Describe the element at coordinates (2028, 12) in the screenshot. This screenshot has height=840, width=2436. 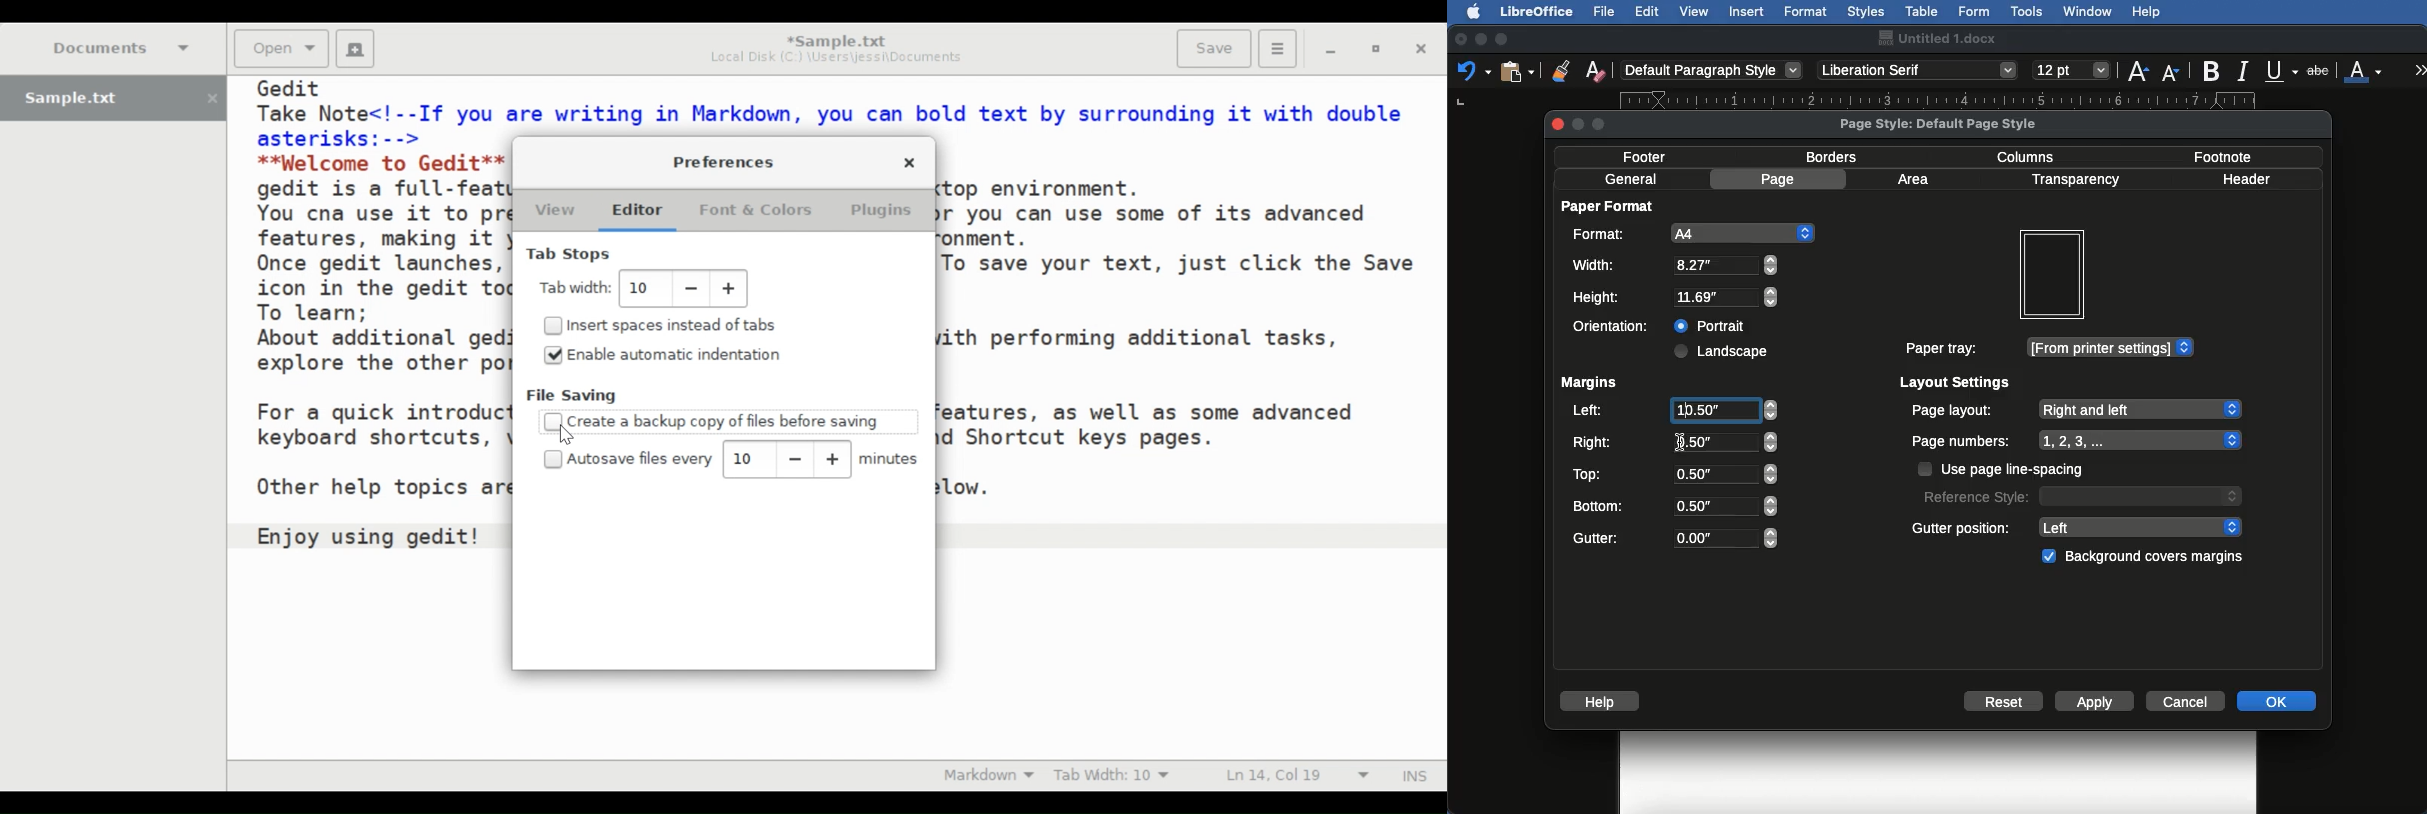
I see `Tools` at that location.